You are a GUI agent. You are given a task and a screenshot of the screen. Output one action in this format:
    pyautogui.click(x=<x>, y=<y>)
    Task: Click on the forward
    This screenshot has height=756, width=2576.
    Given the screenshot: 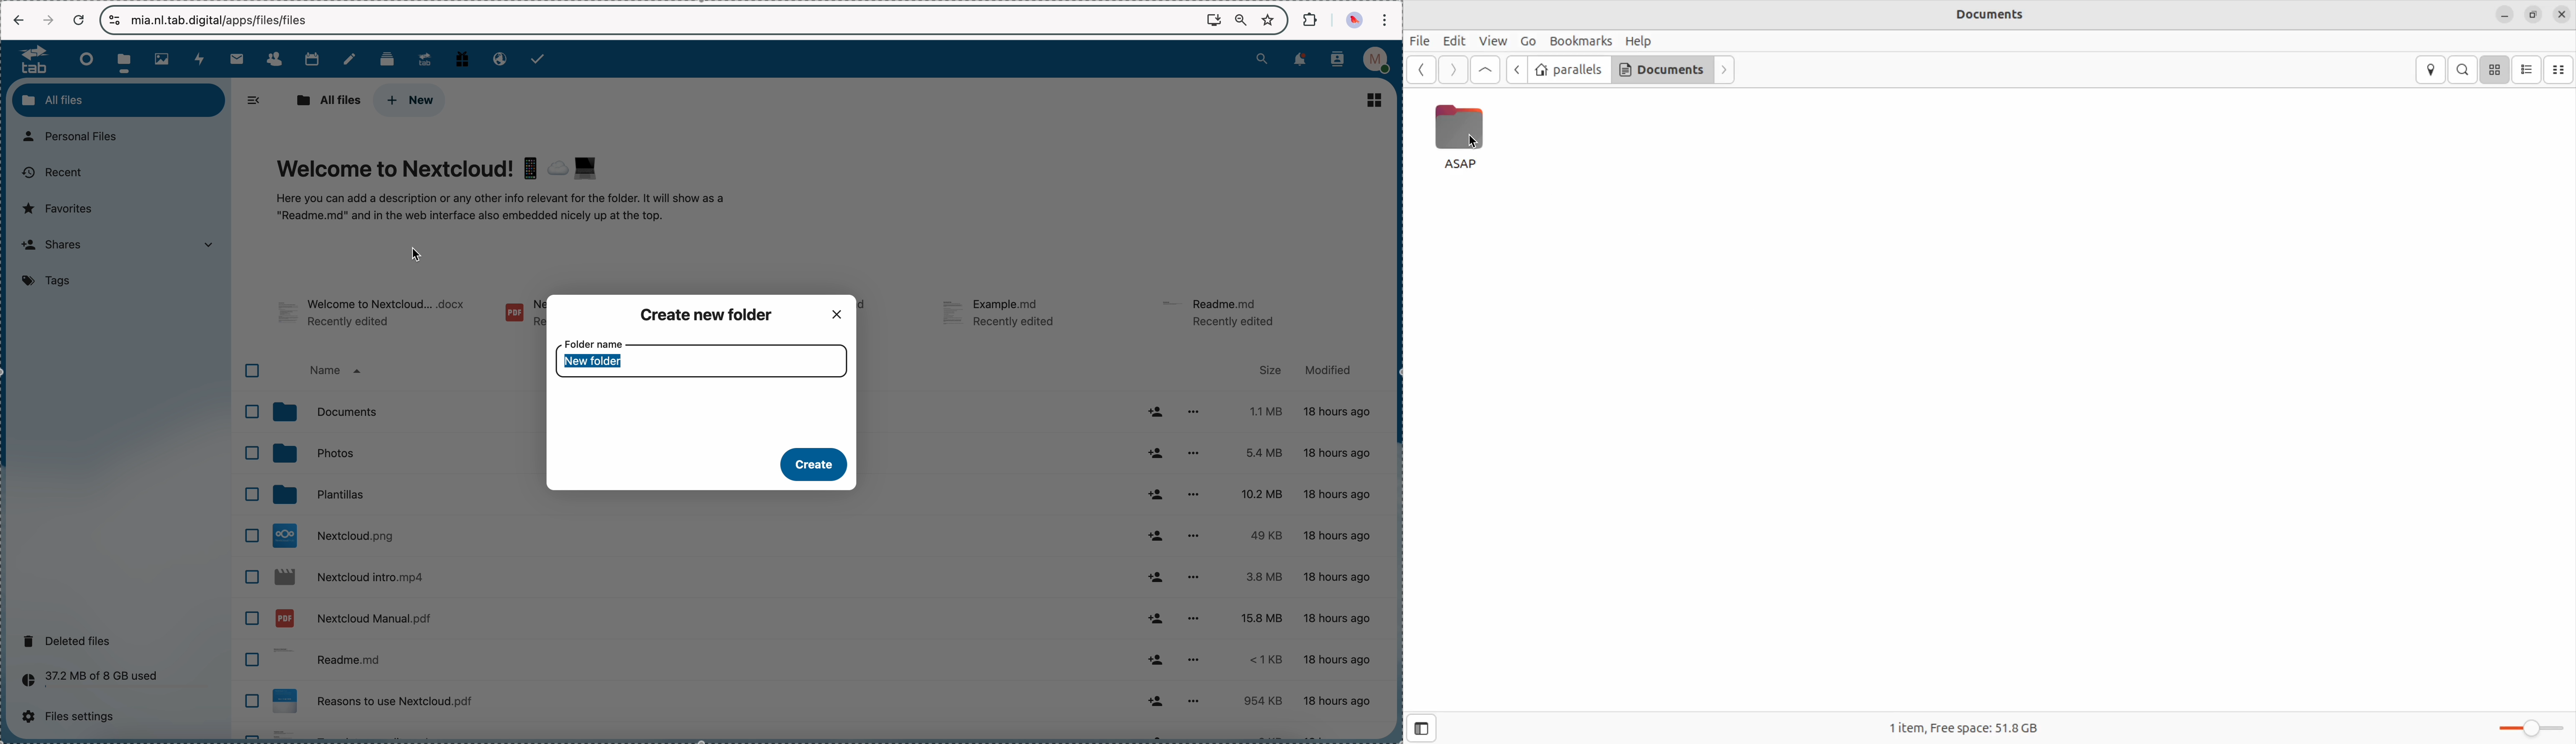 What is the action you would take?
    pyautogui.click(x=1726, y=70)
    